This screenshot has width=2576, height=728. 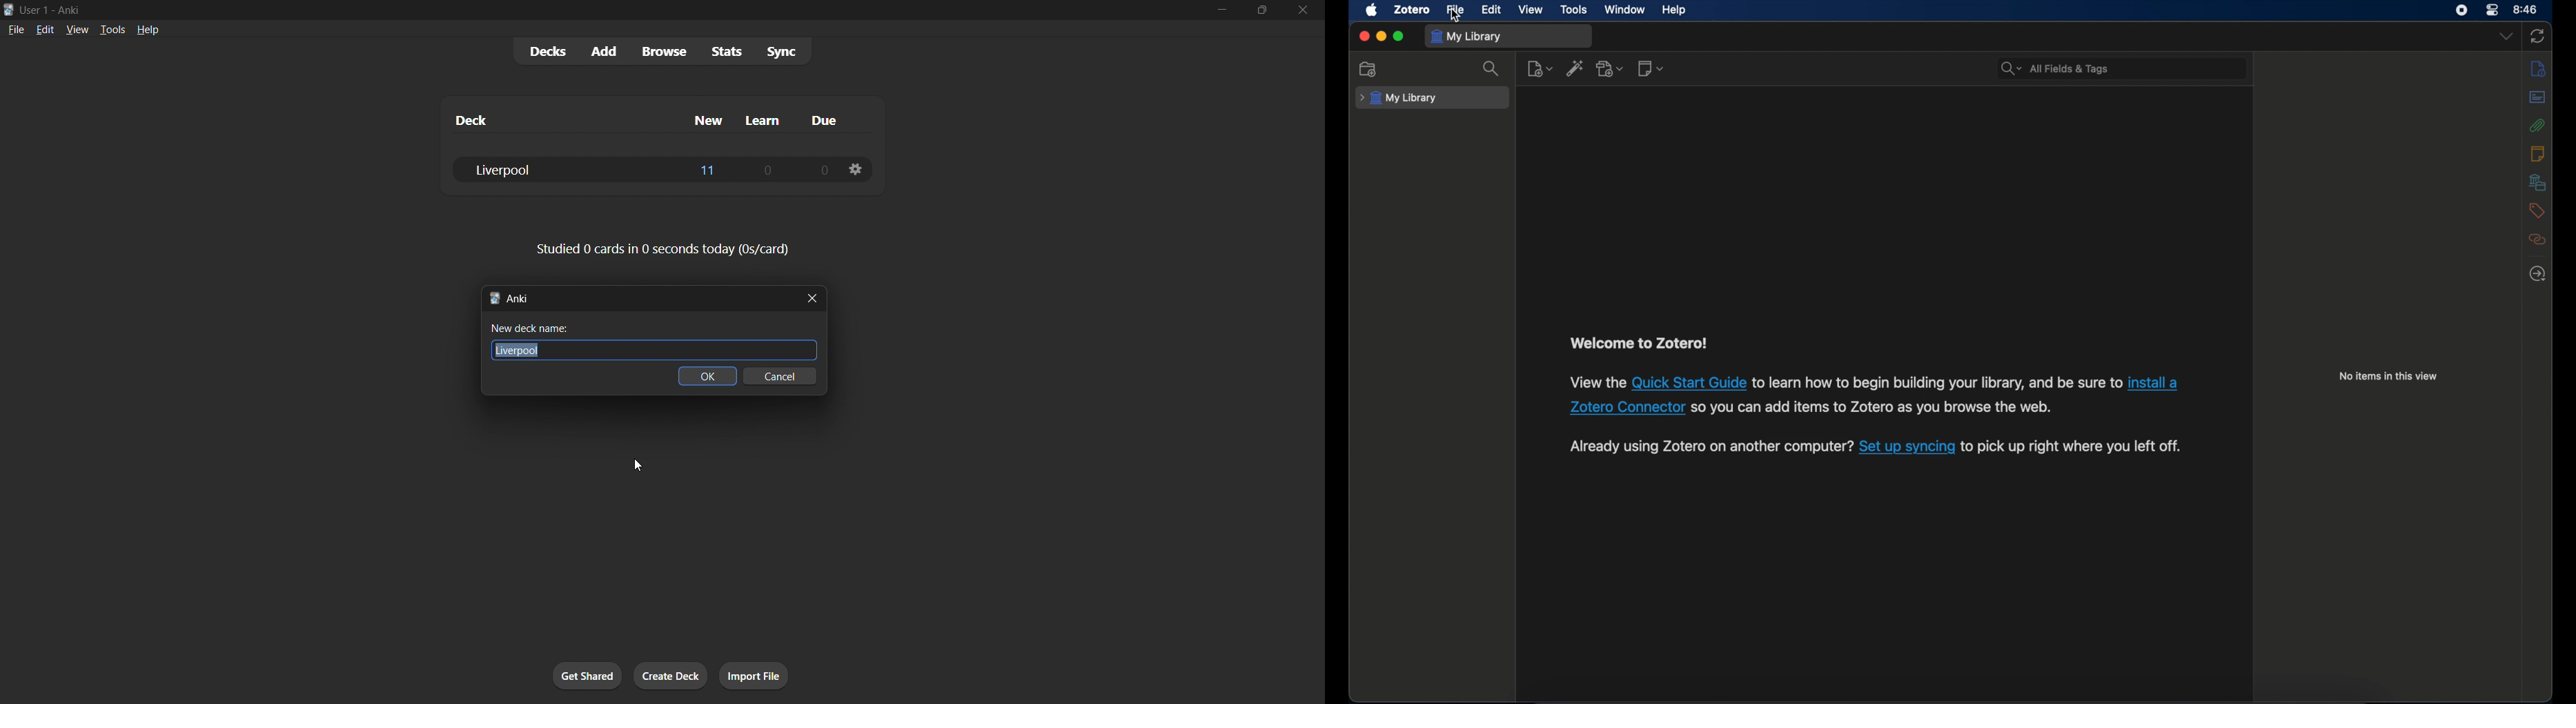 What do you see at coordinates (1707, 450) in the screenshot?
I see `software information` at bounding box center [1707, 450].